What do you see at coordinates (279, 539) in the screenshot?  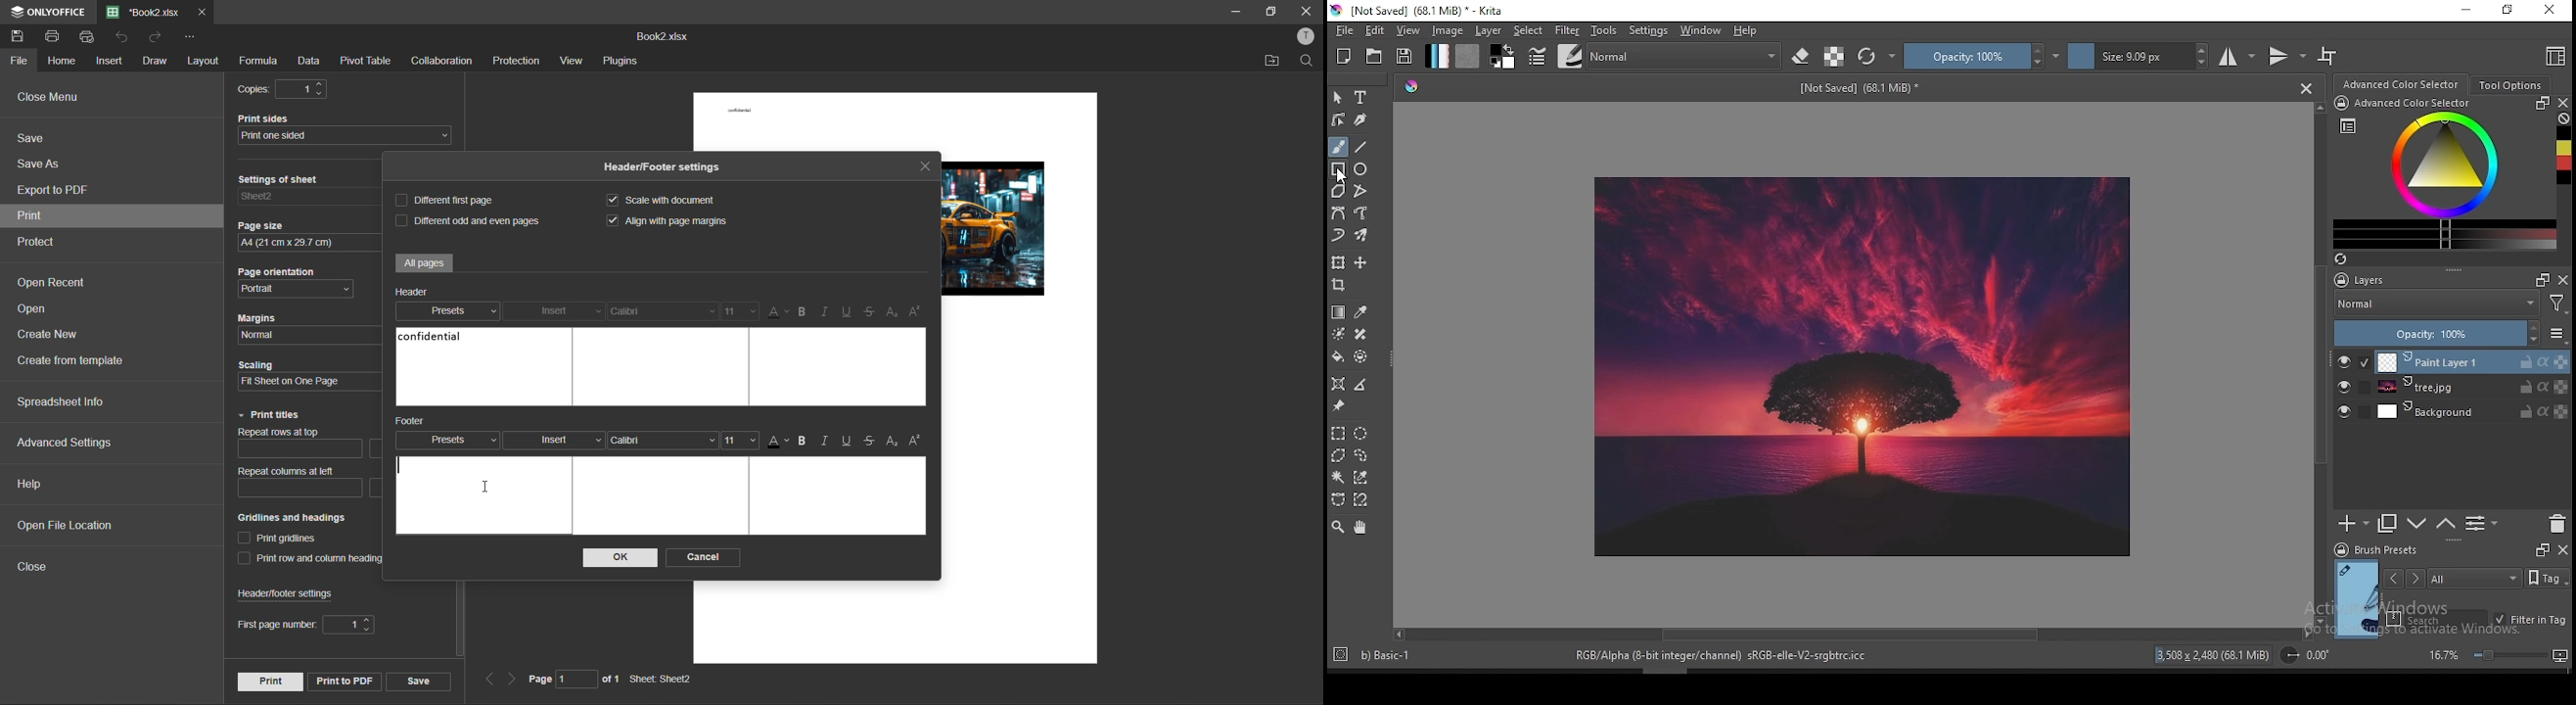 I see `print gridlines` at bounding box center [279, 539].